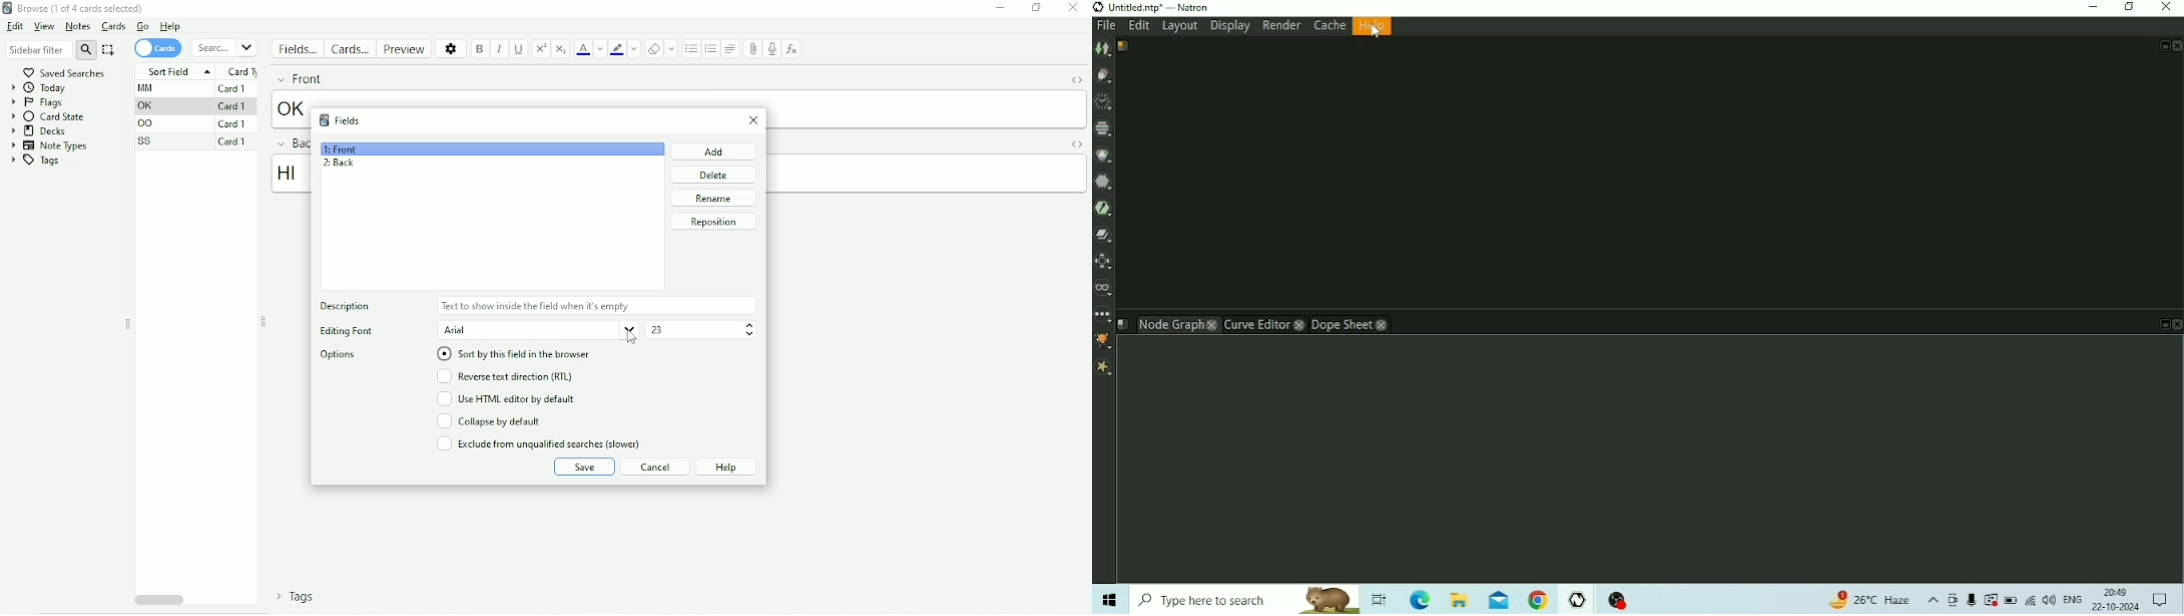  What do you see at coordinates (290, 174) in the screenshot?
I see `hi` at bounding box center [290, 174].